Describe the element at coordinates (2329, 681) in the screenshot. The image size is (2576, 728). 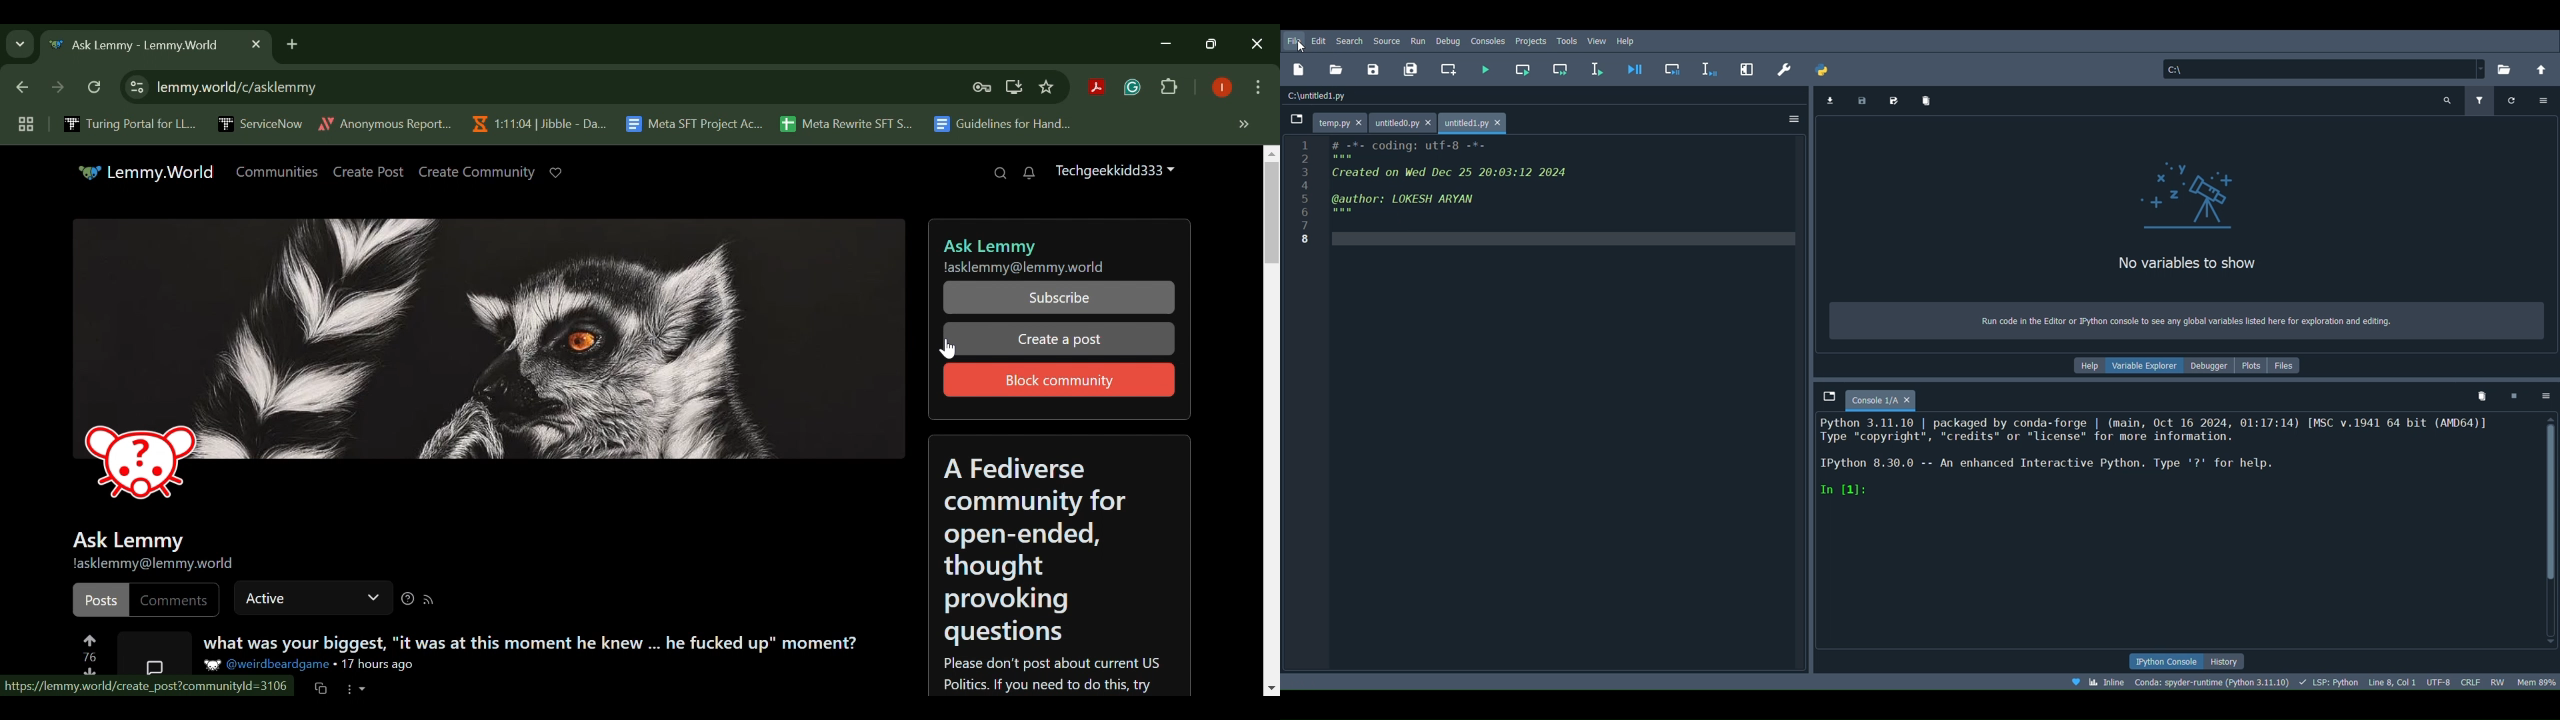
I see `Completions, linting, code folding and symbols status.` at that location.